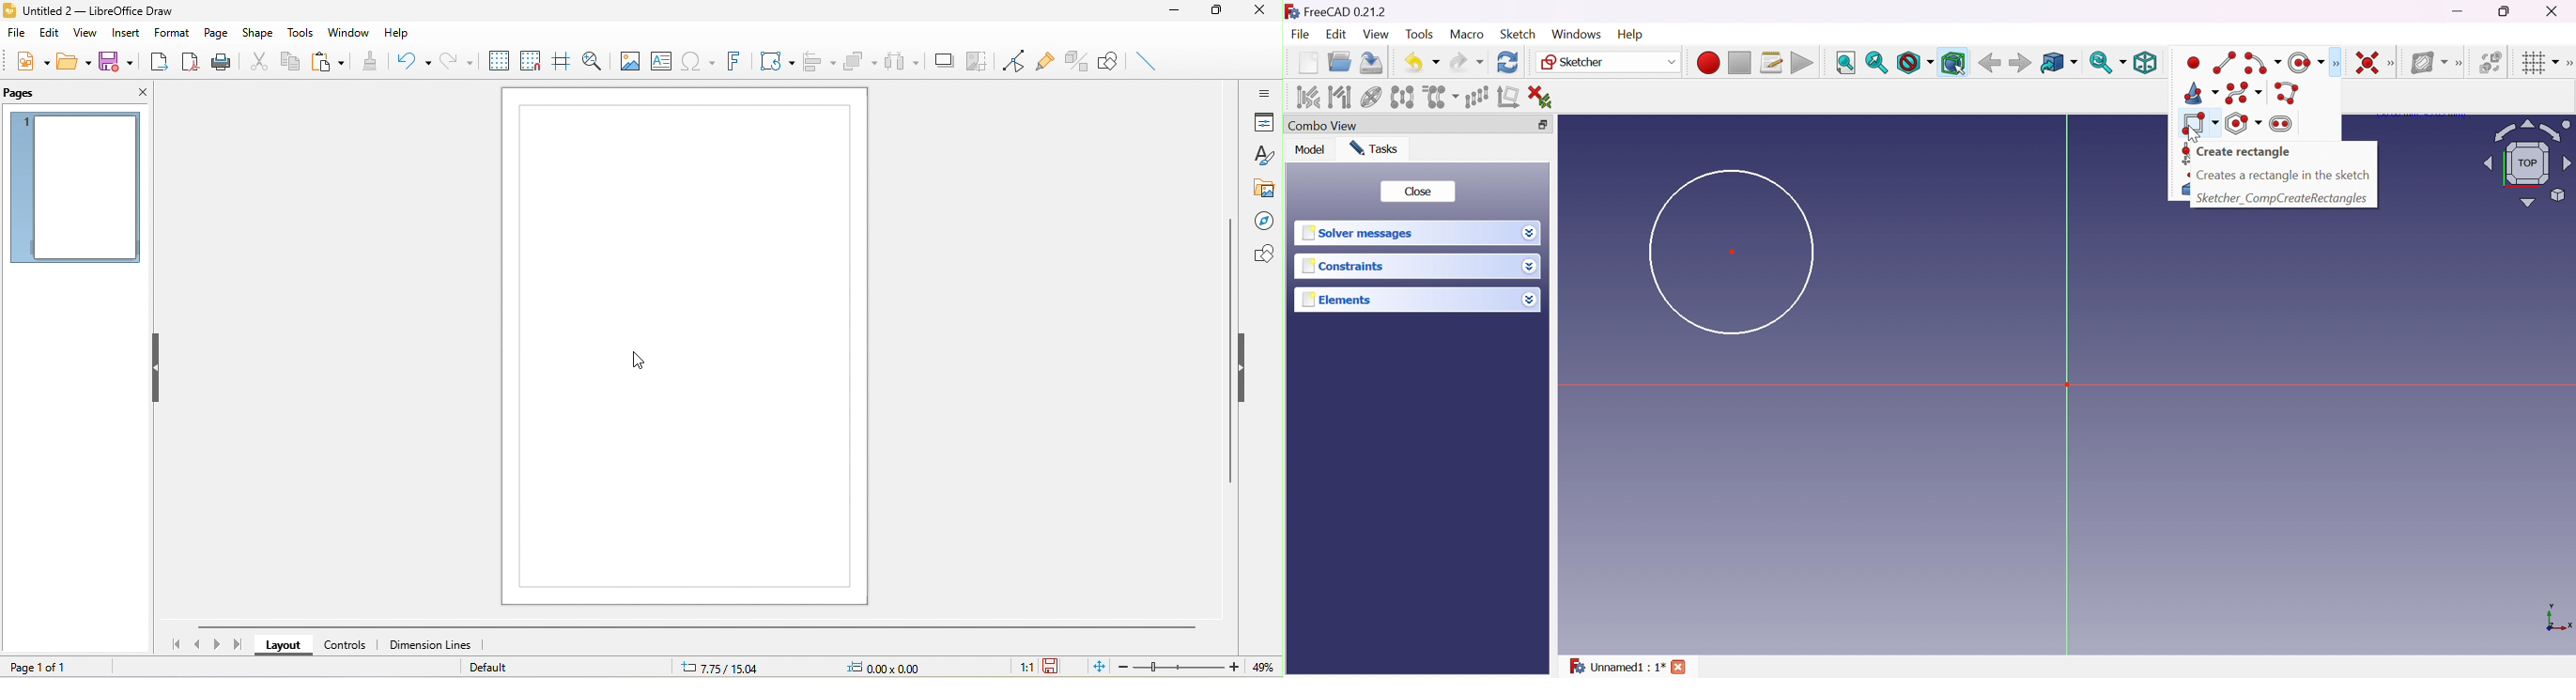 The width and height of the screenshot is (2576, 700). What do you see at coordinates (1738, 63) in the screenshot?
I see `Stop macro recording` at bounding box center [1738, 63].